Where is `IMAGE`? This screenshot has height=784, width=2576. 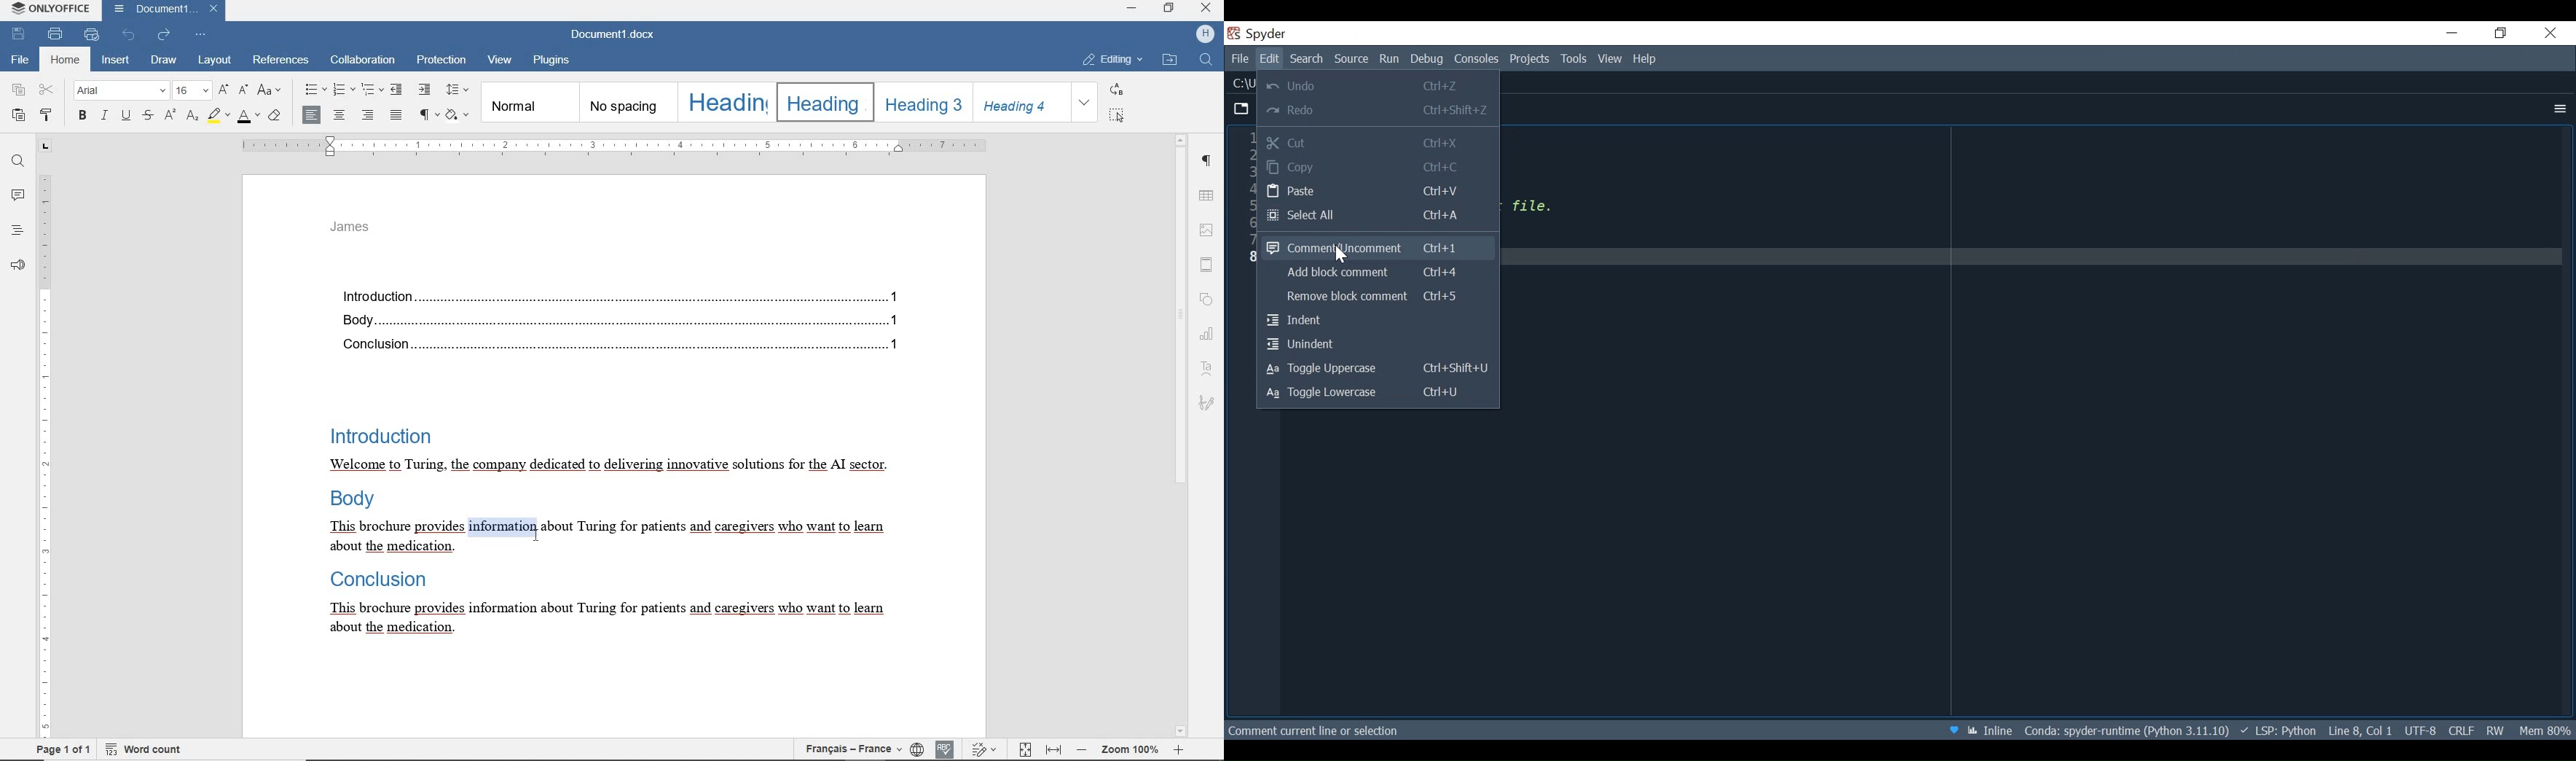
IMAGE is located at coordinates (1209, 231).